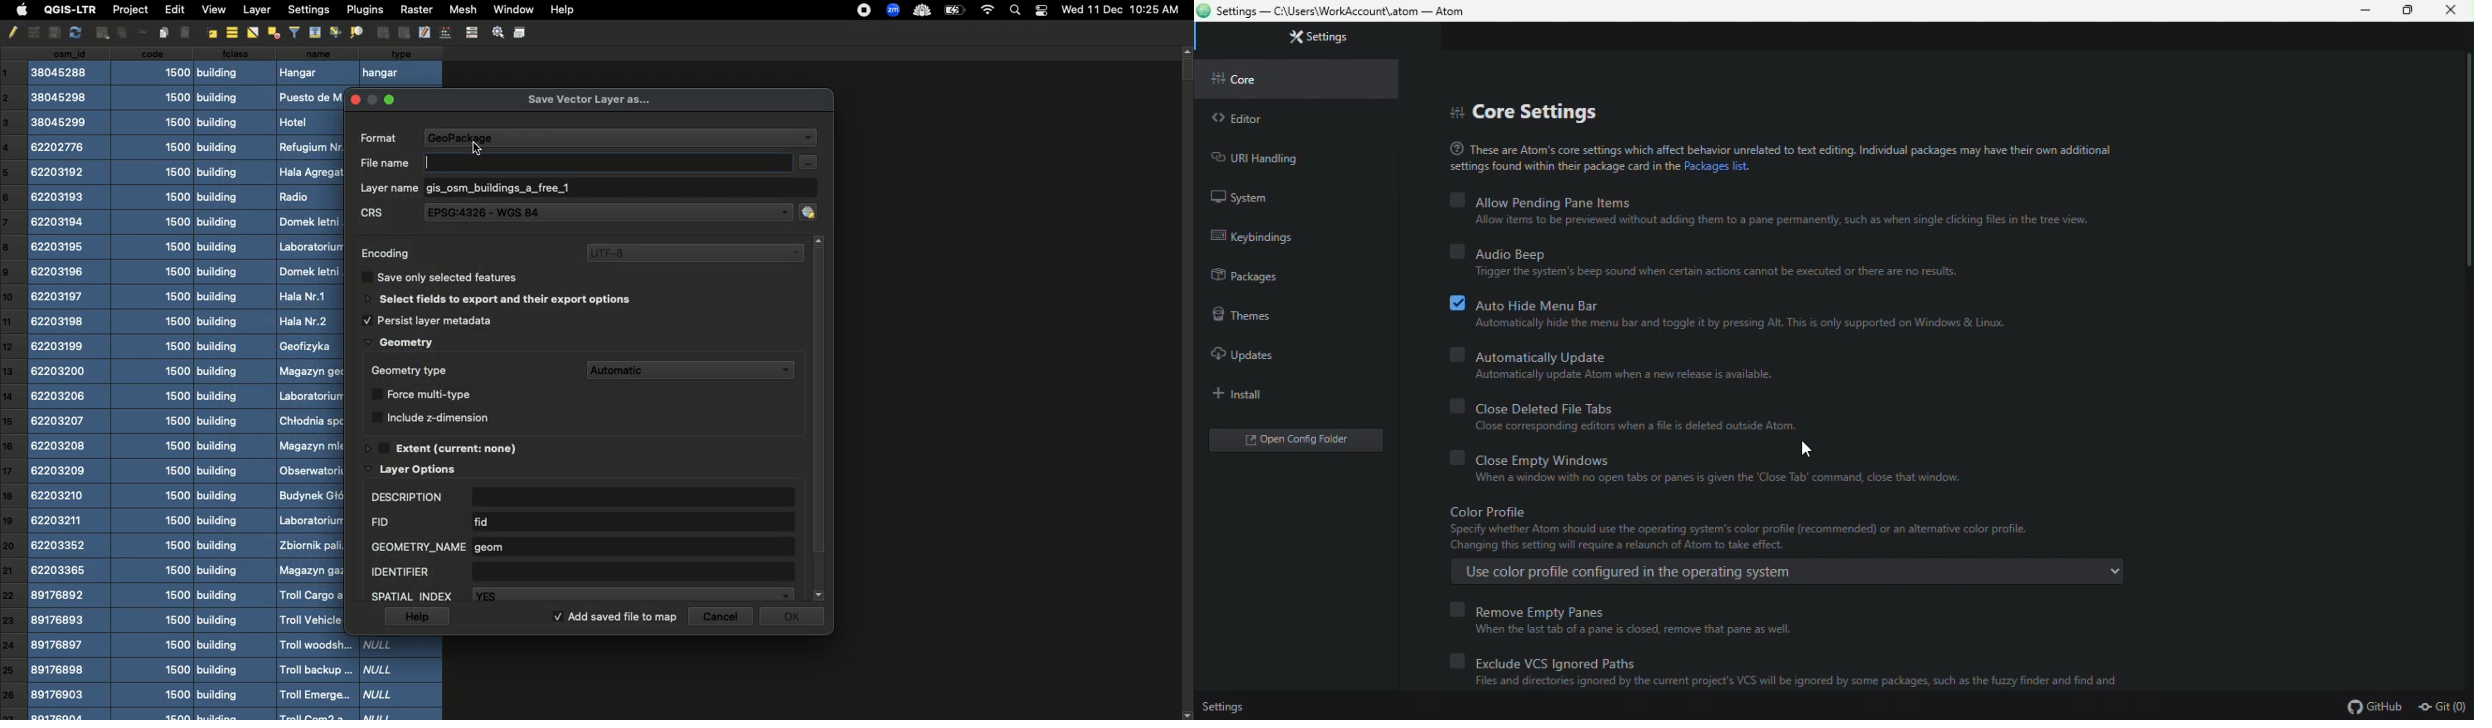 The image size is (2492, 728). What do you see at coordinates (1282, 350) in the screenshot?
I see `updates` at bounding box center [1282, 350].